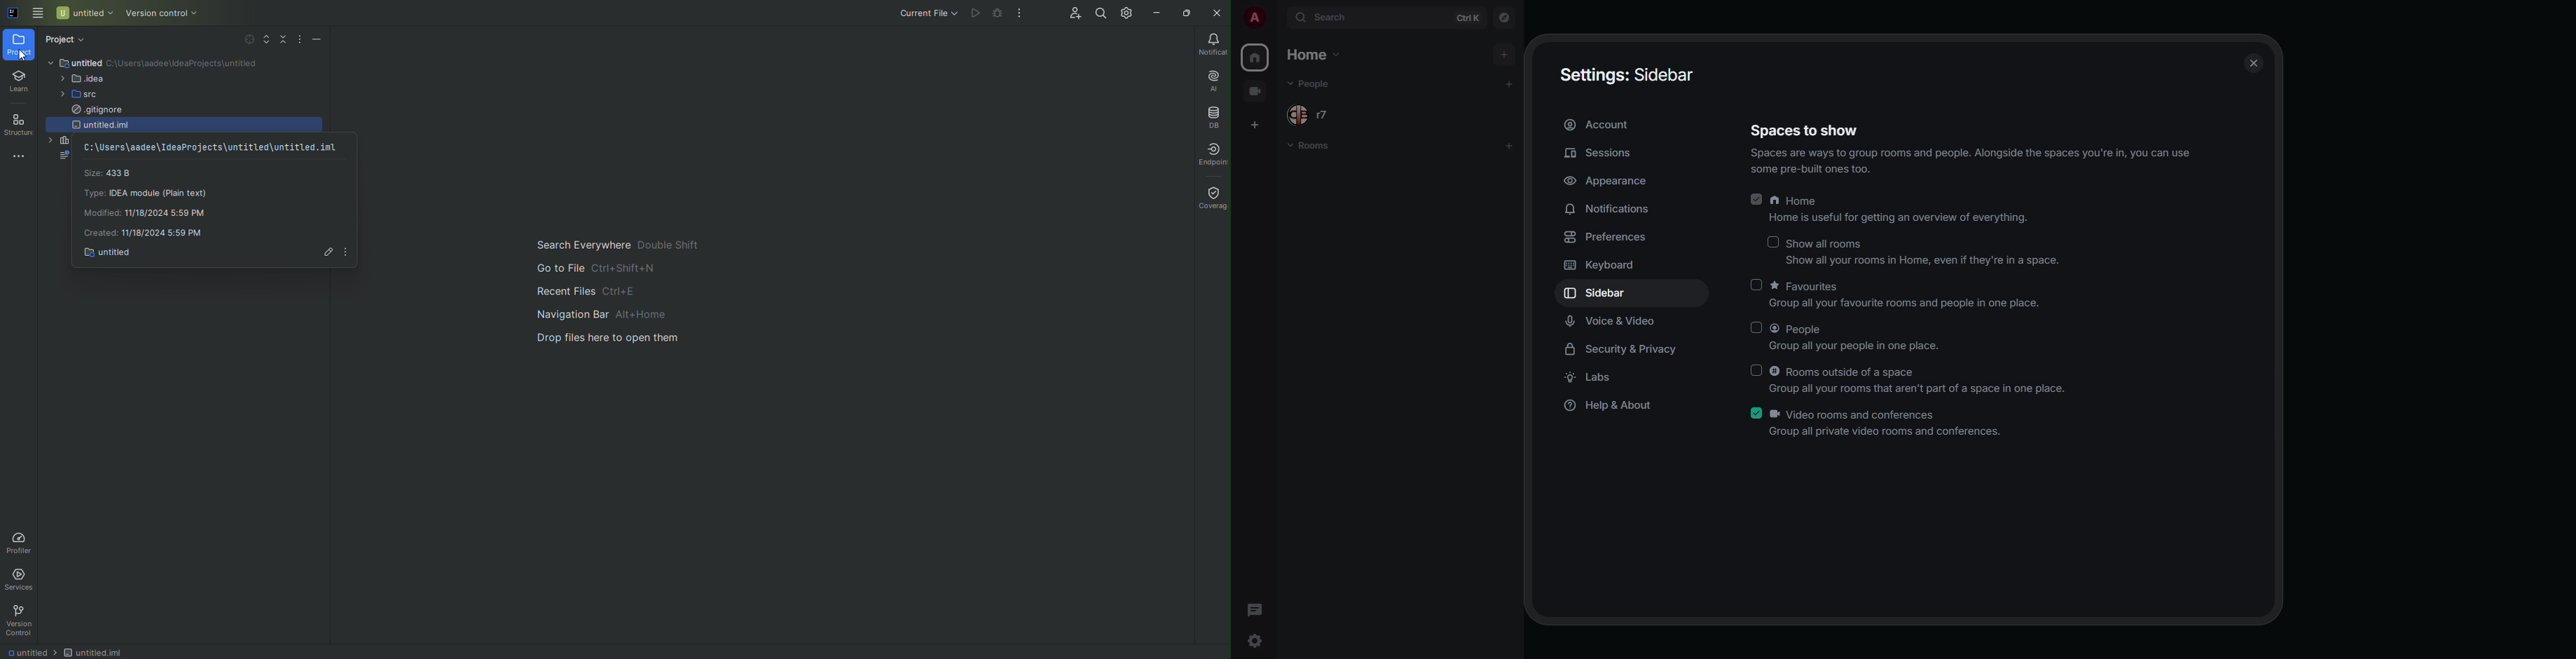 This screenshot has width=2576, height=672. What do you see at coordinates (1608, 240) in the screenshot?
I see `preferences` at bounding box center [1608, 240].